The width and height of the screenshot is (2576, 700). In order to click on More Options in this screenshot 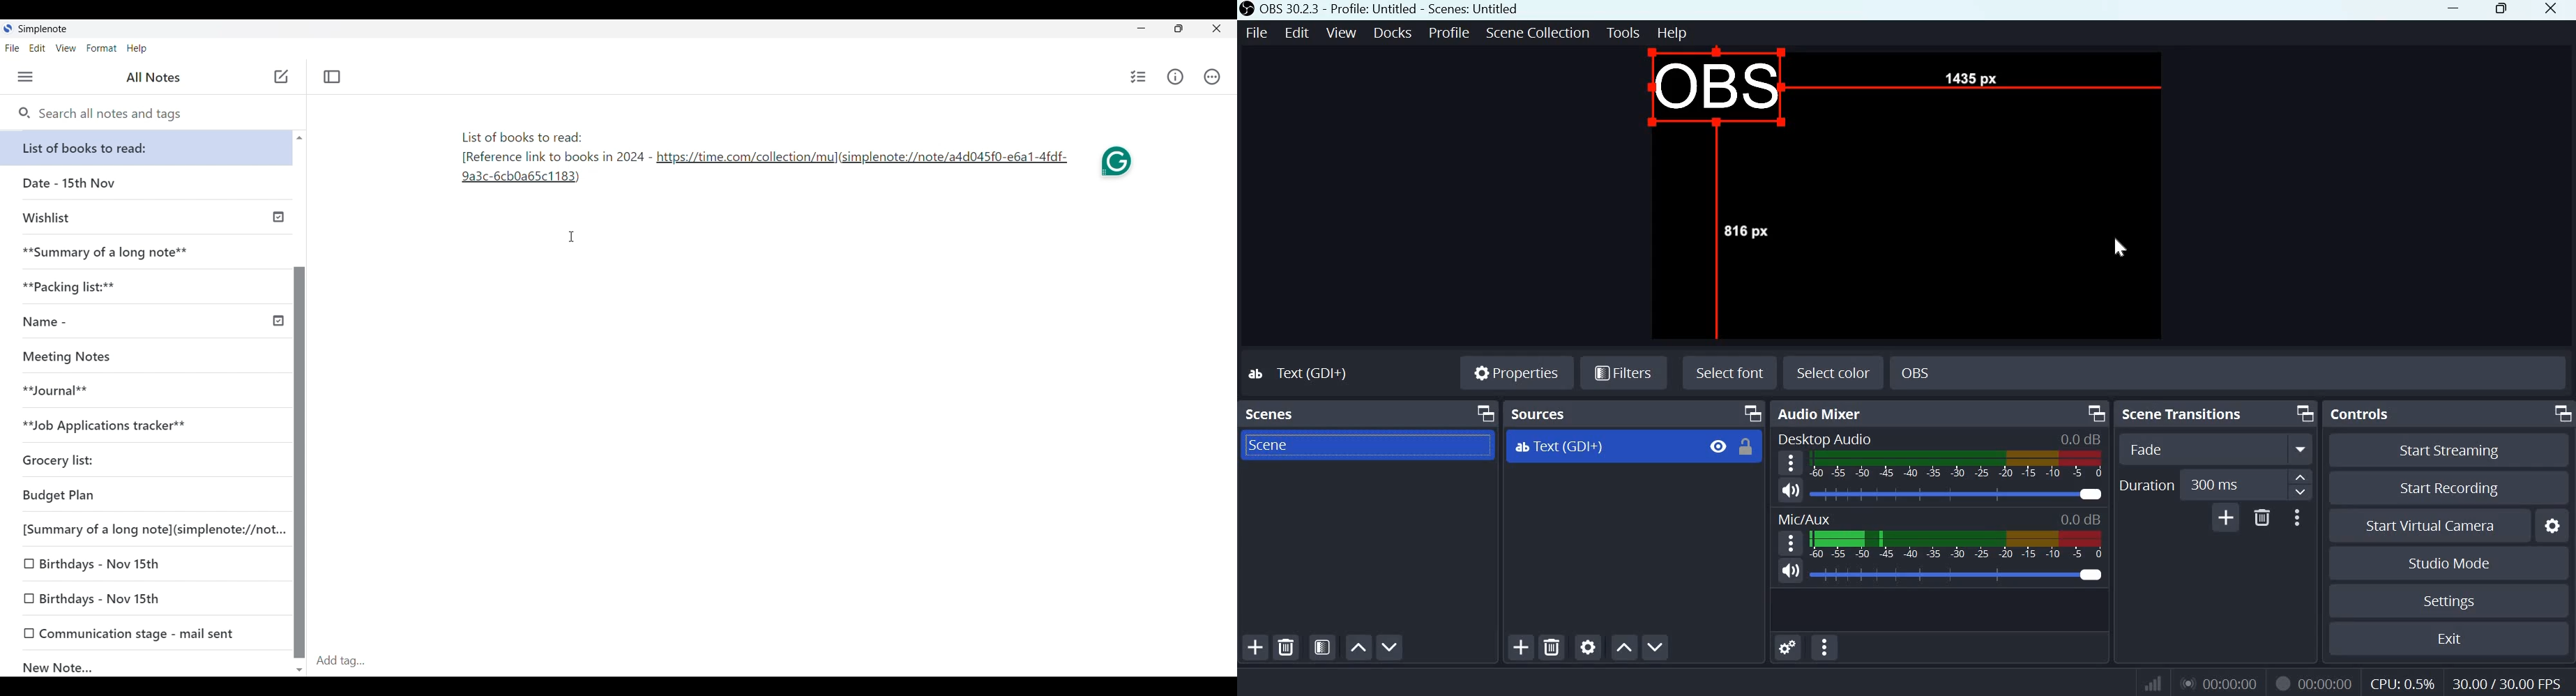, I will do `click(2296, 517)`.